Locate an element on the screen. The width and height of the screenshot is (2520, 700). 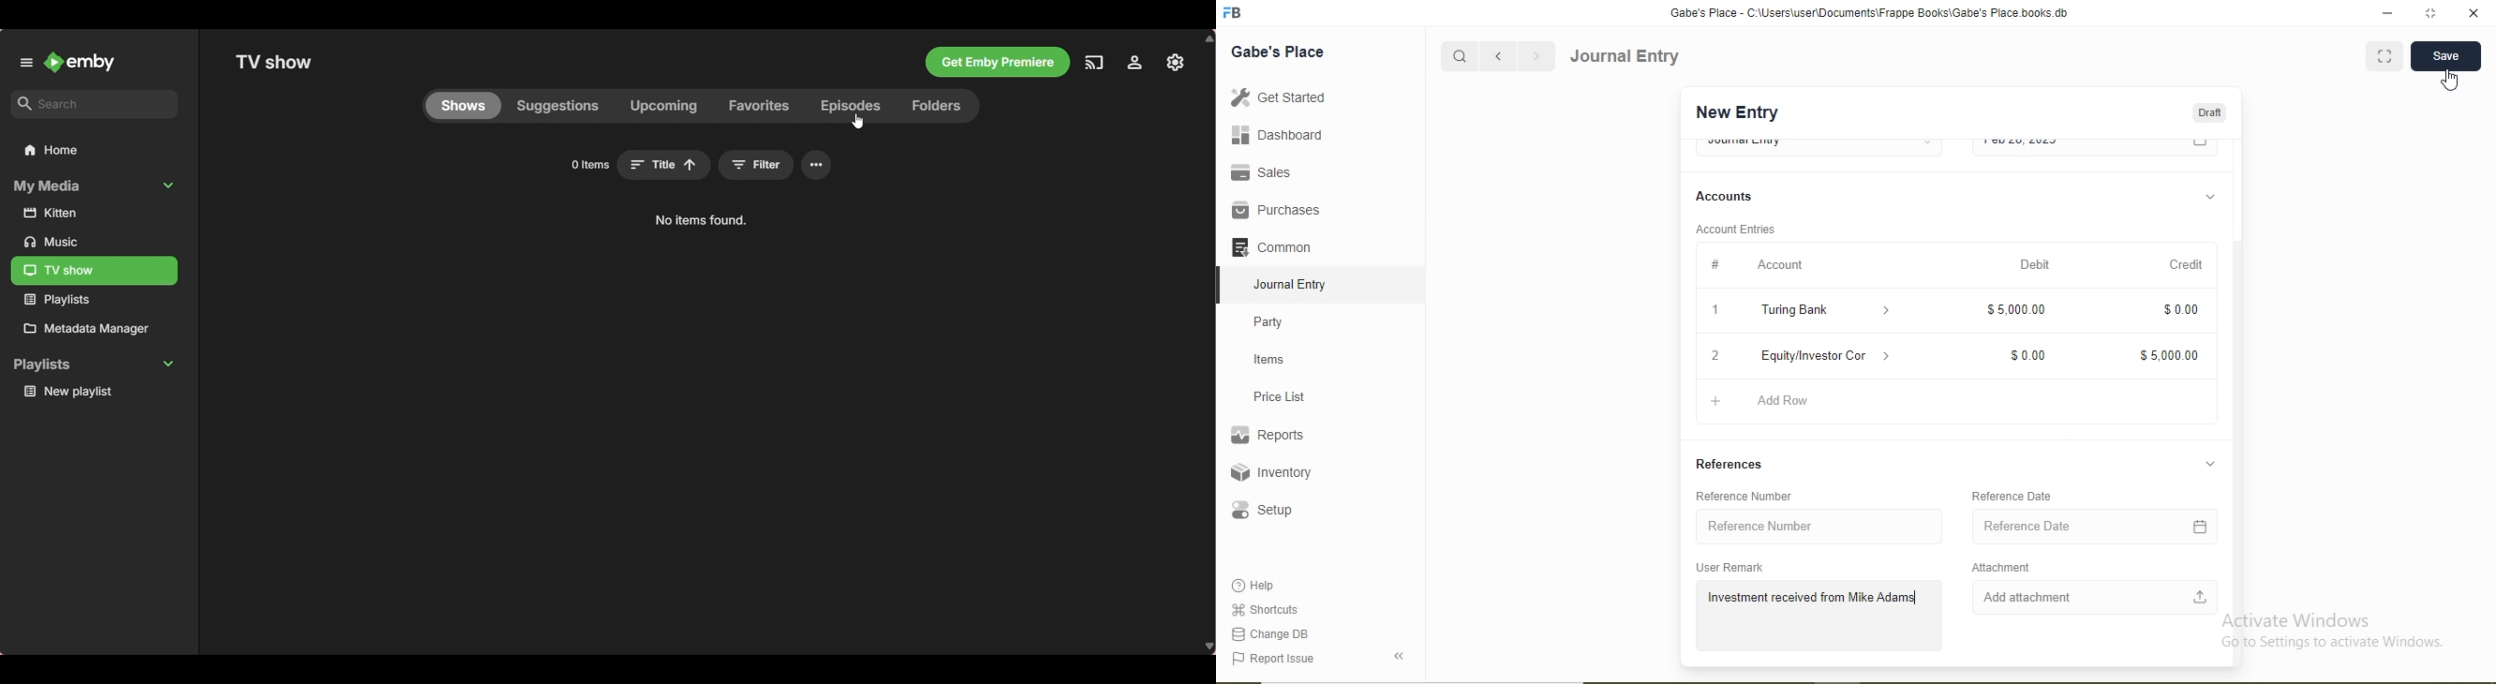
Items is located at coordinates (1269, 359).